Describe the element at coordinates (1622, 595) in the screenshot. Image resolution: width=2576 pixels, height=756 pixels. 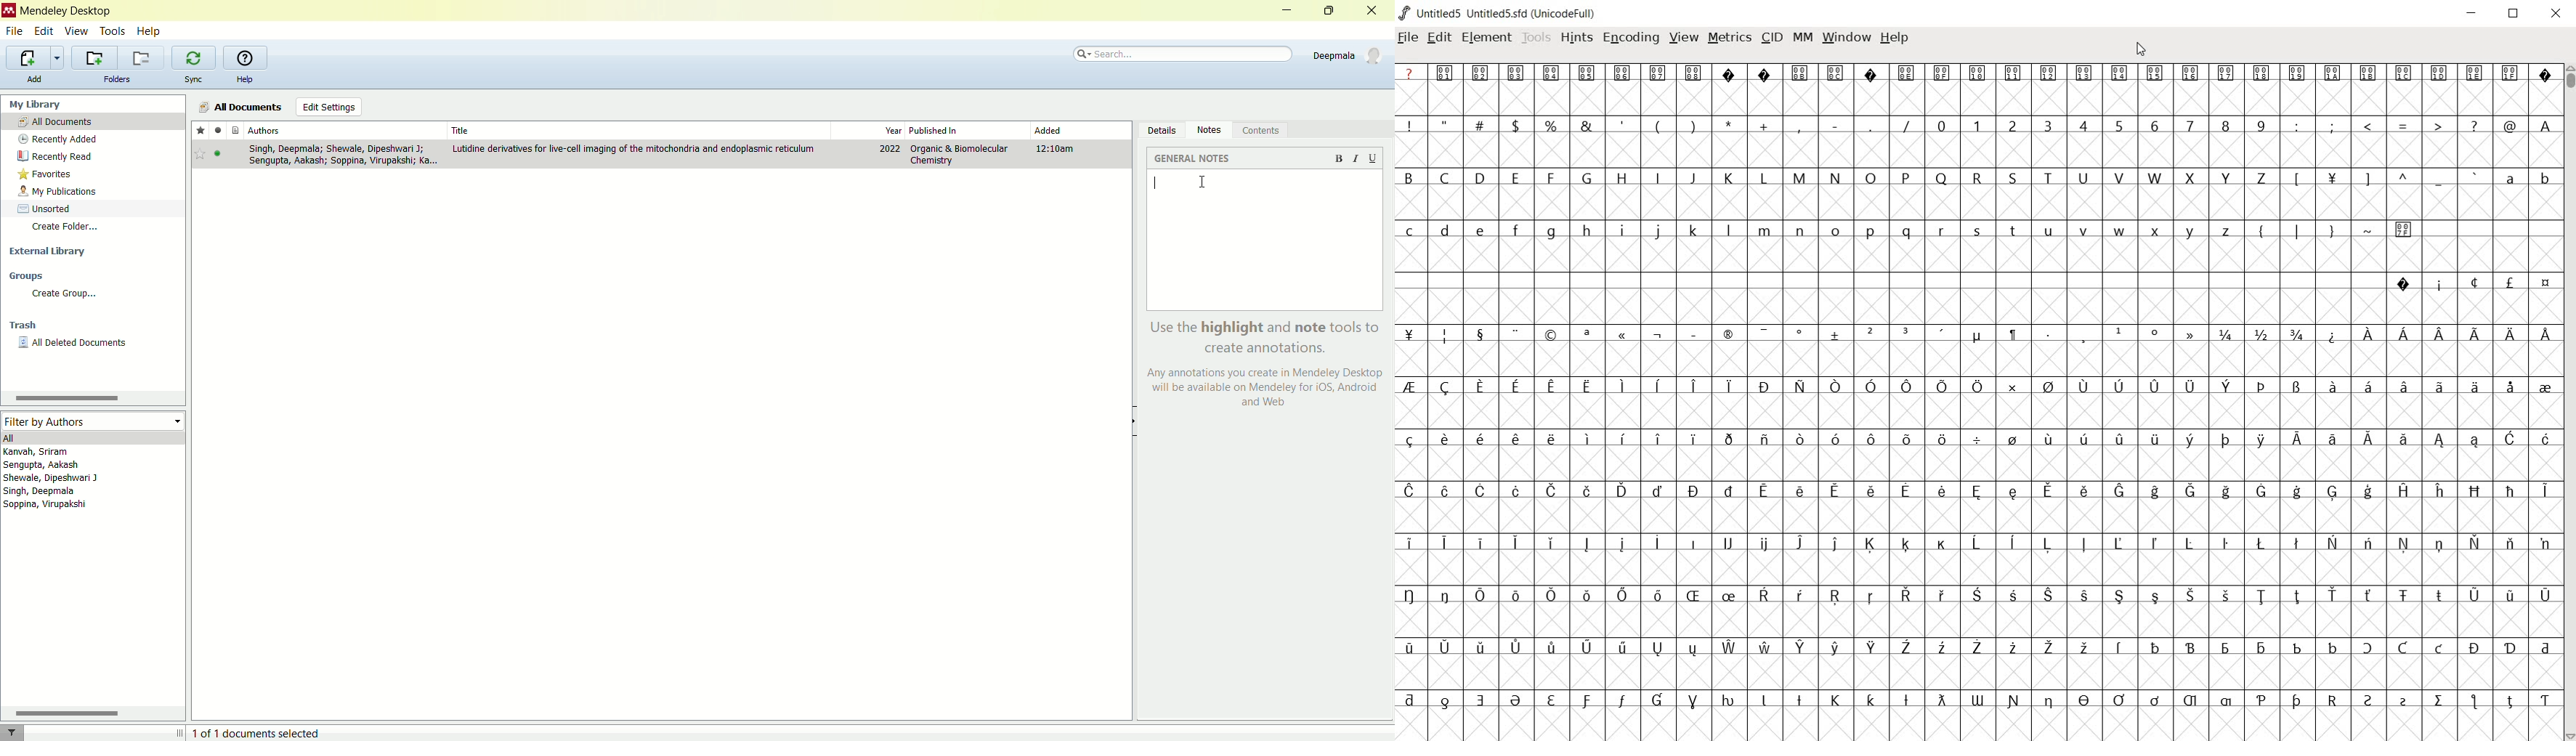
I see `Symbol` at that location.